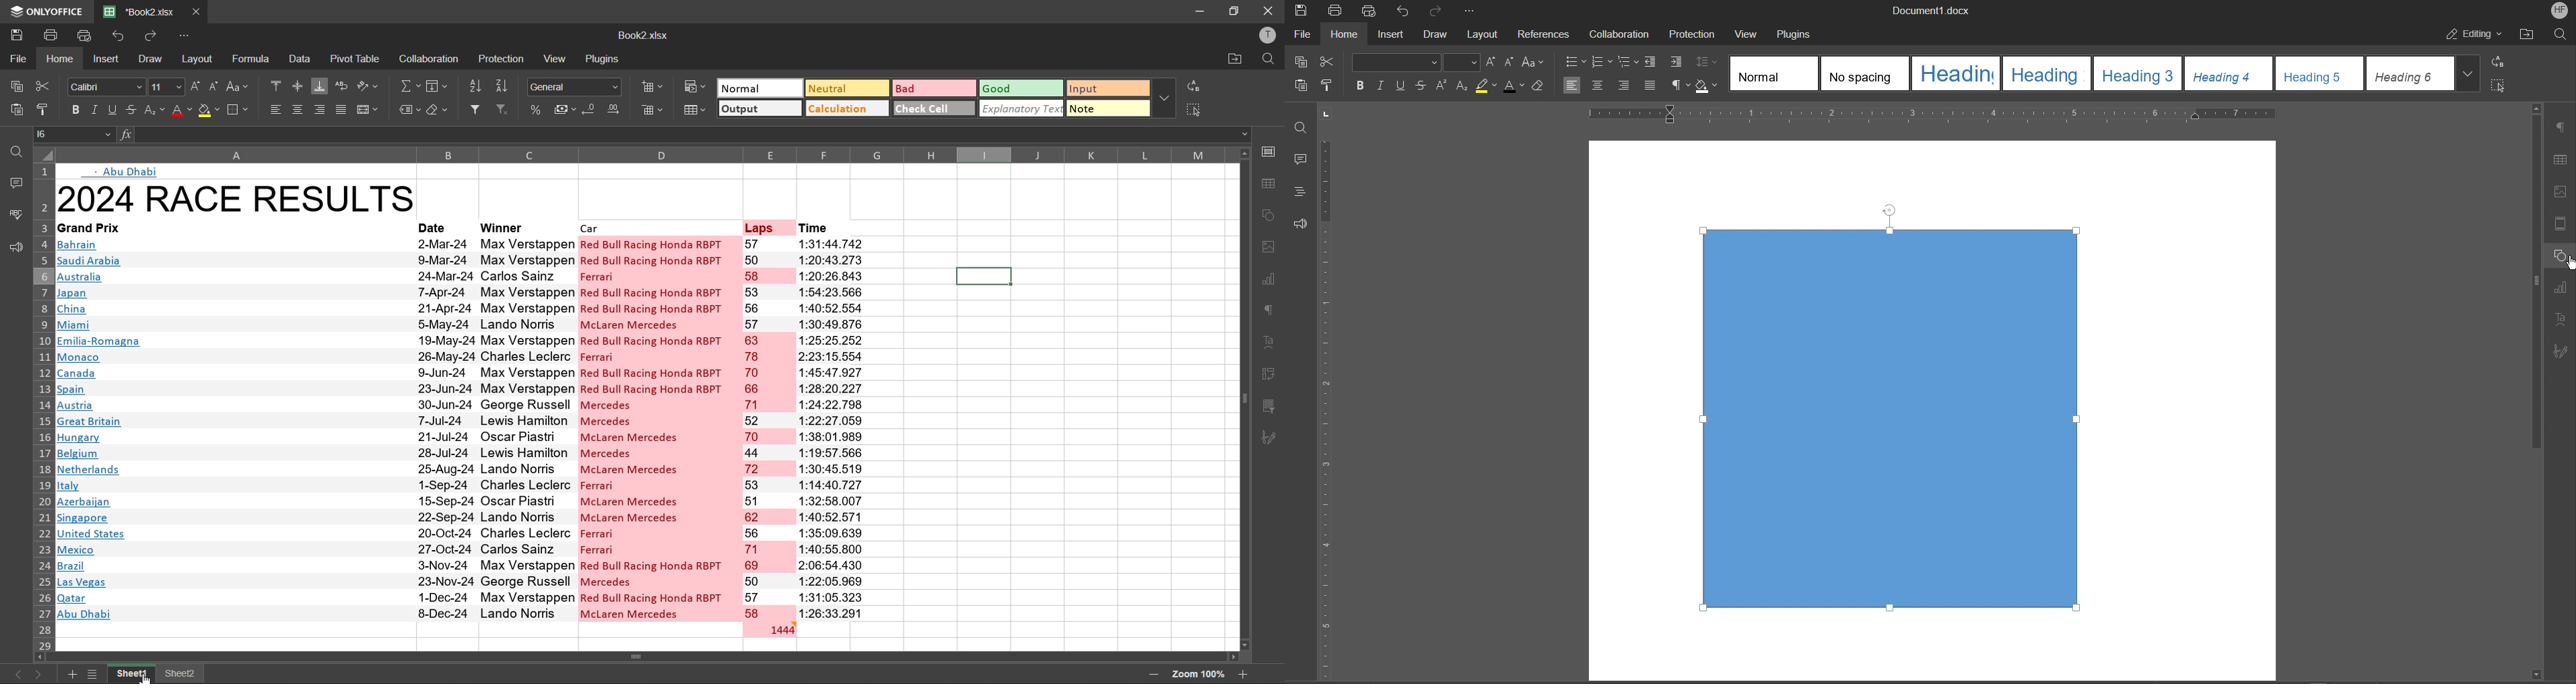 This screenshot has width=2576, height=700. I want to click on Underline, so click(1404, 86).